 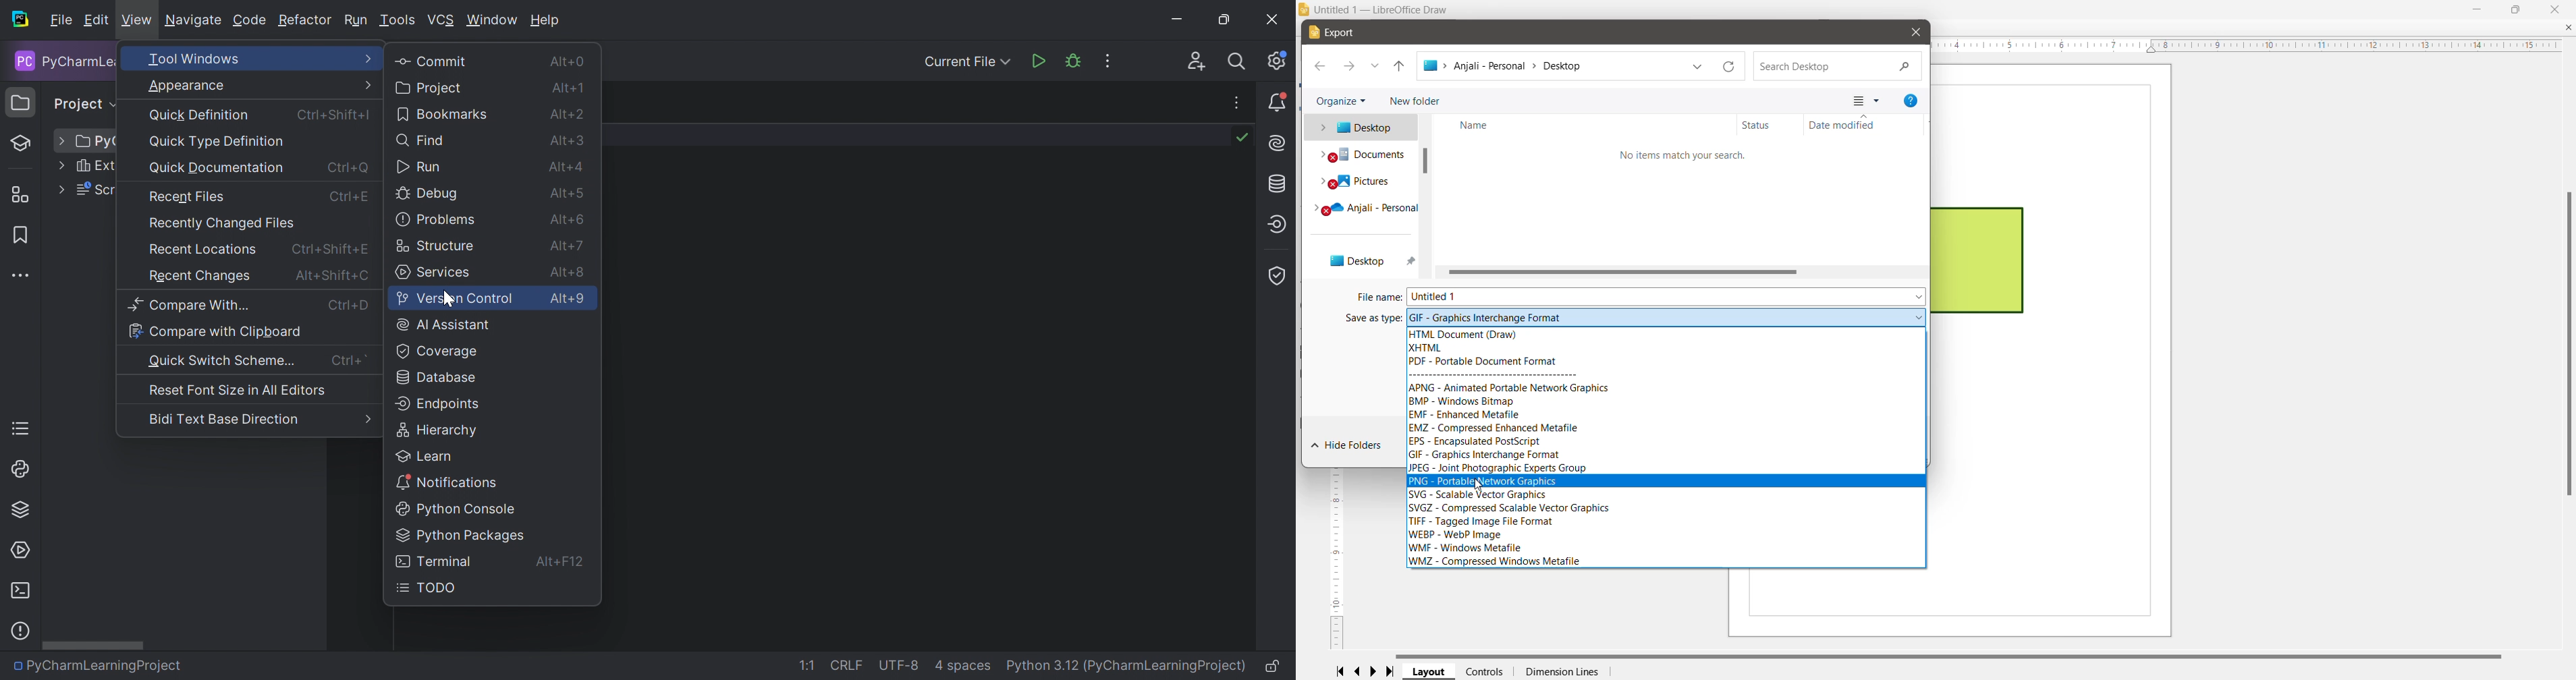 I want to click on Current Page, so click(x=2058, y=351).